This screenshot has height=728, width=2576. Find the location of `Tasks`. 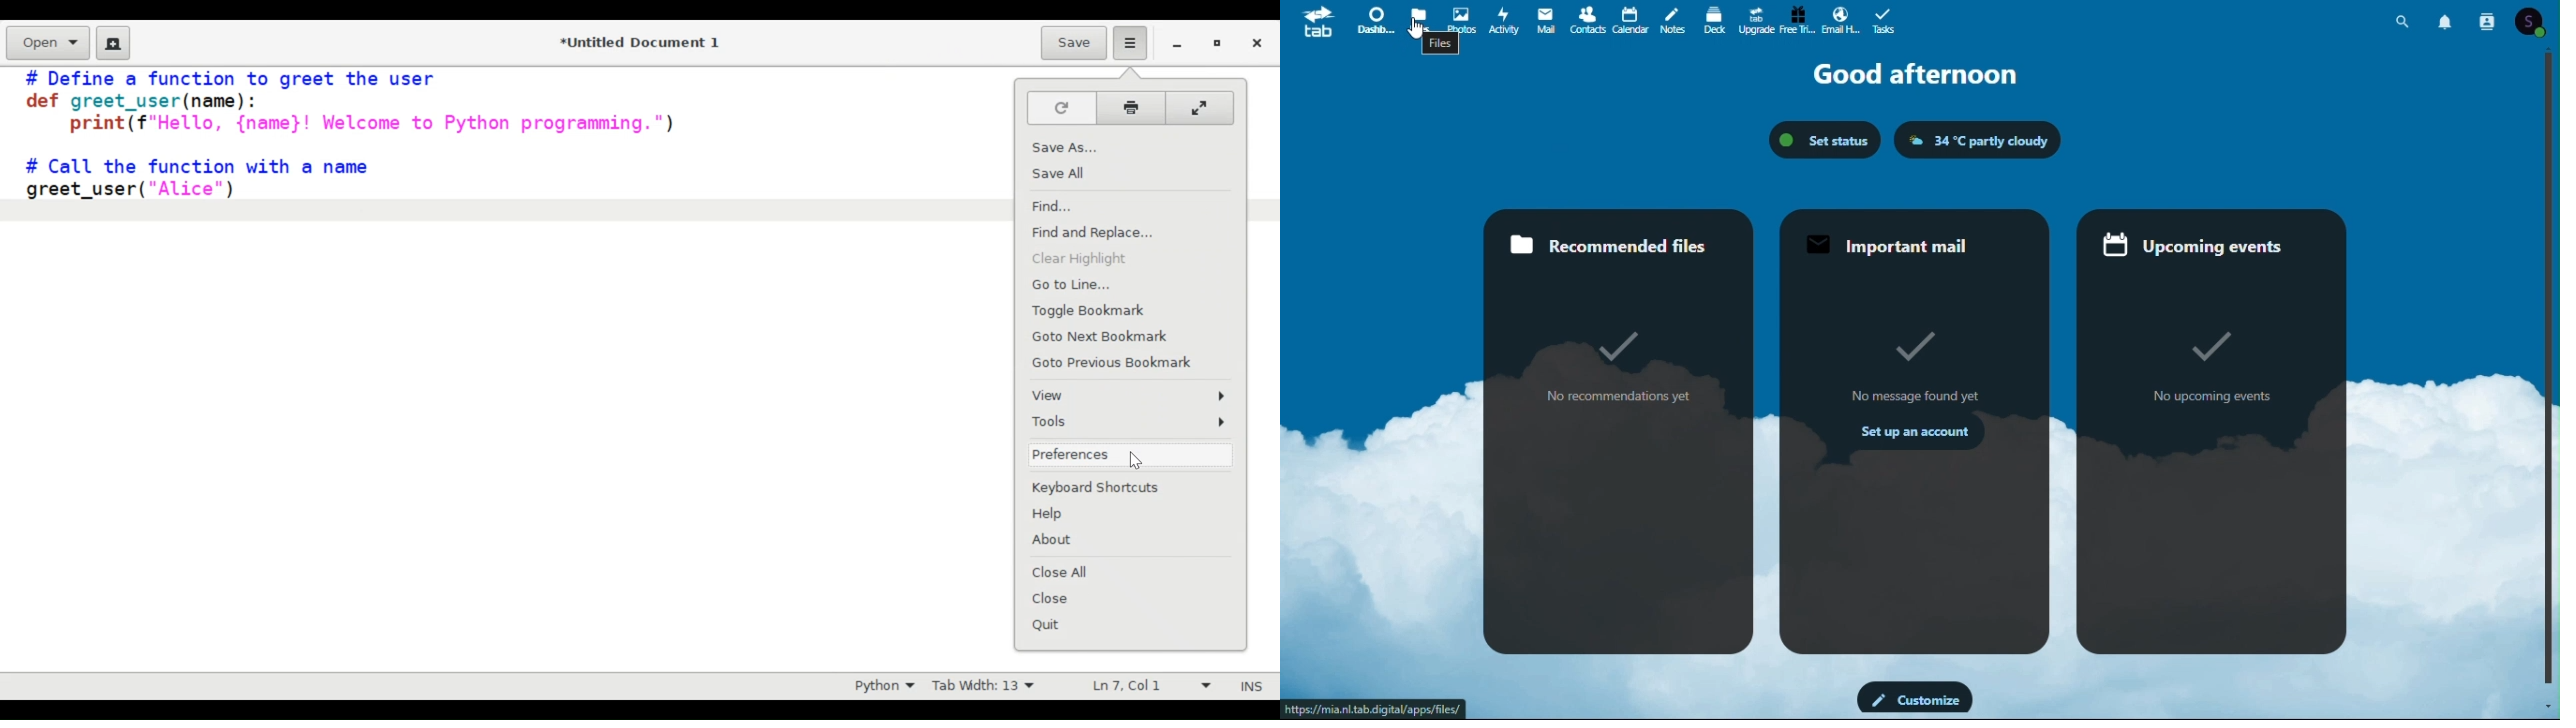

Tasks is located at coordinates (1884, 19).